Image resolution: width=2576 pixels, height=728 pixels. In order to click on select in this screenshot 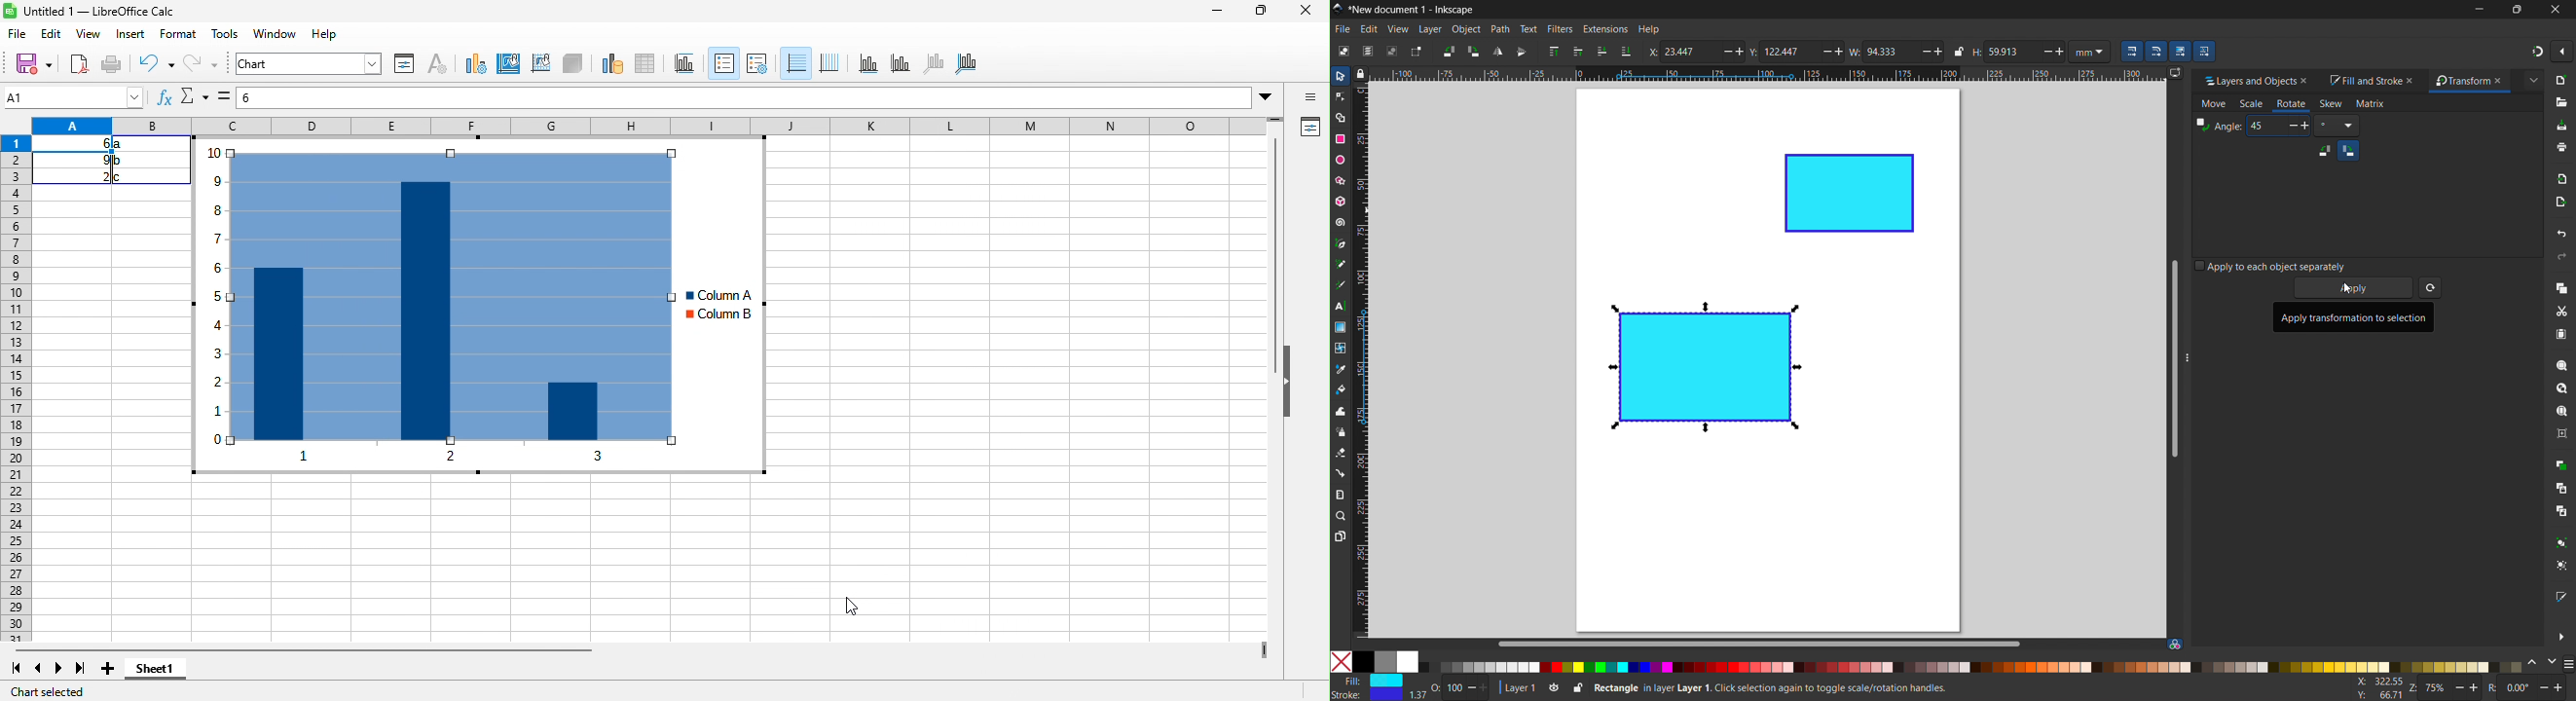, I will do `click(222, 95)`.